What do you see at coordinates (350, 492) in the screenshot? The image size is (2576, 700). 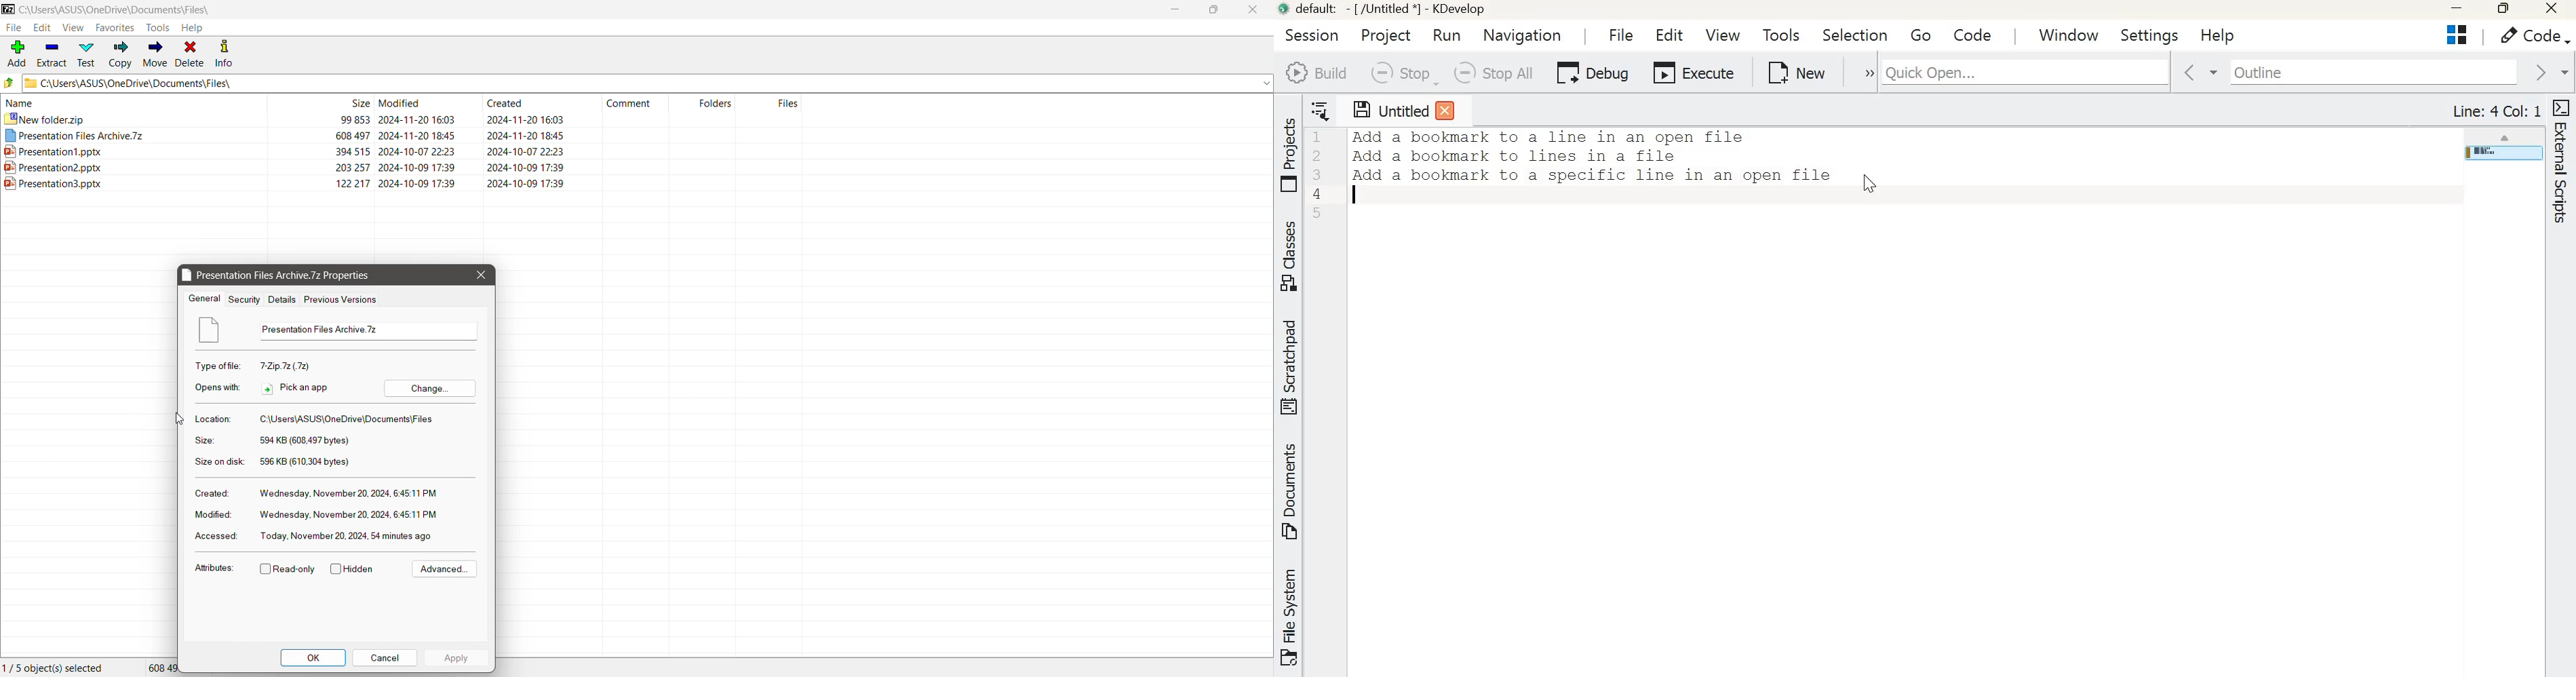 I see `Archive File Creation Date details` at bounding box center [350, 492].